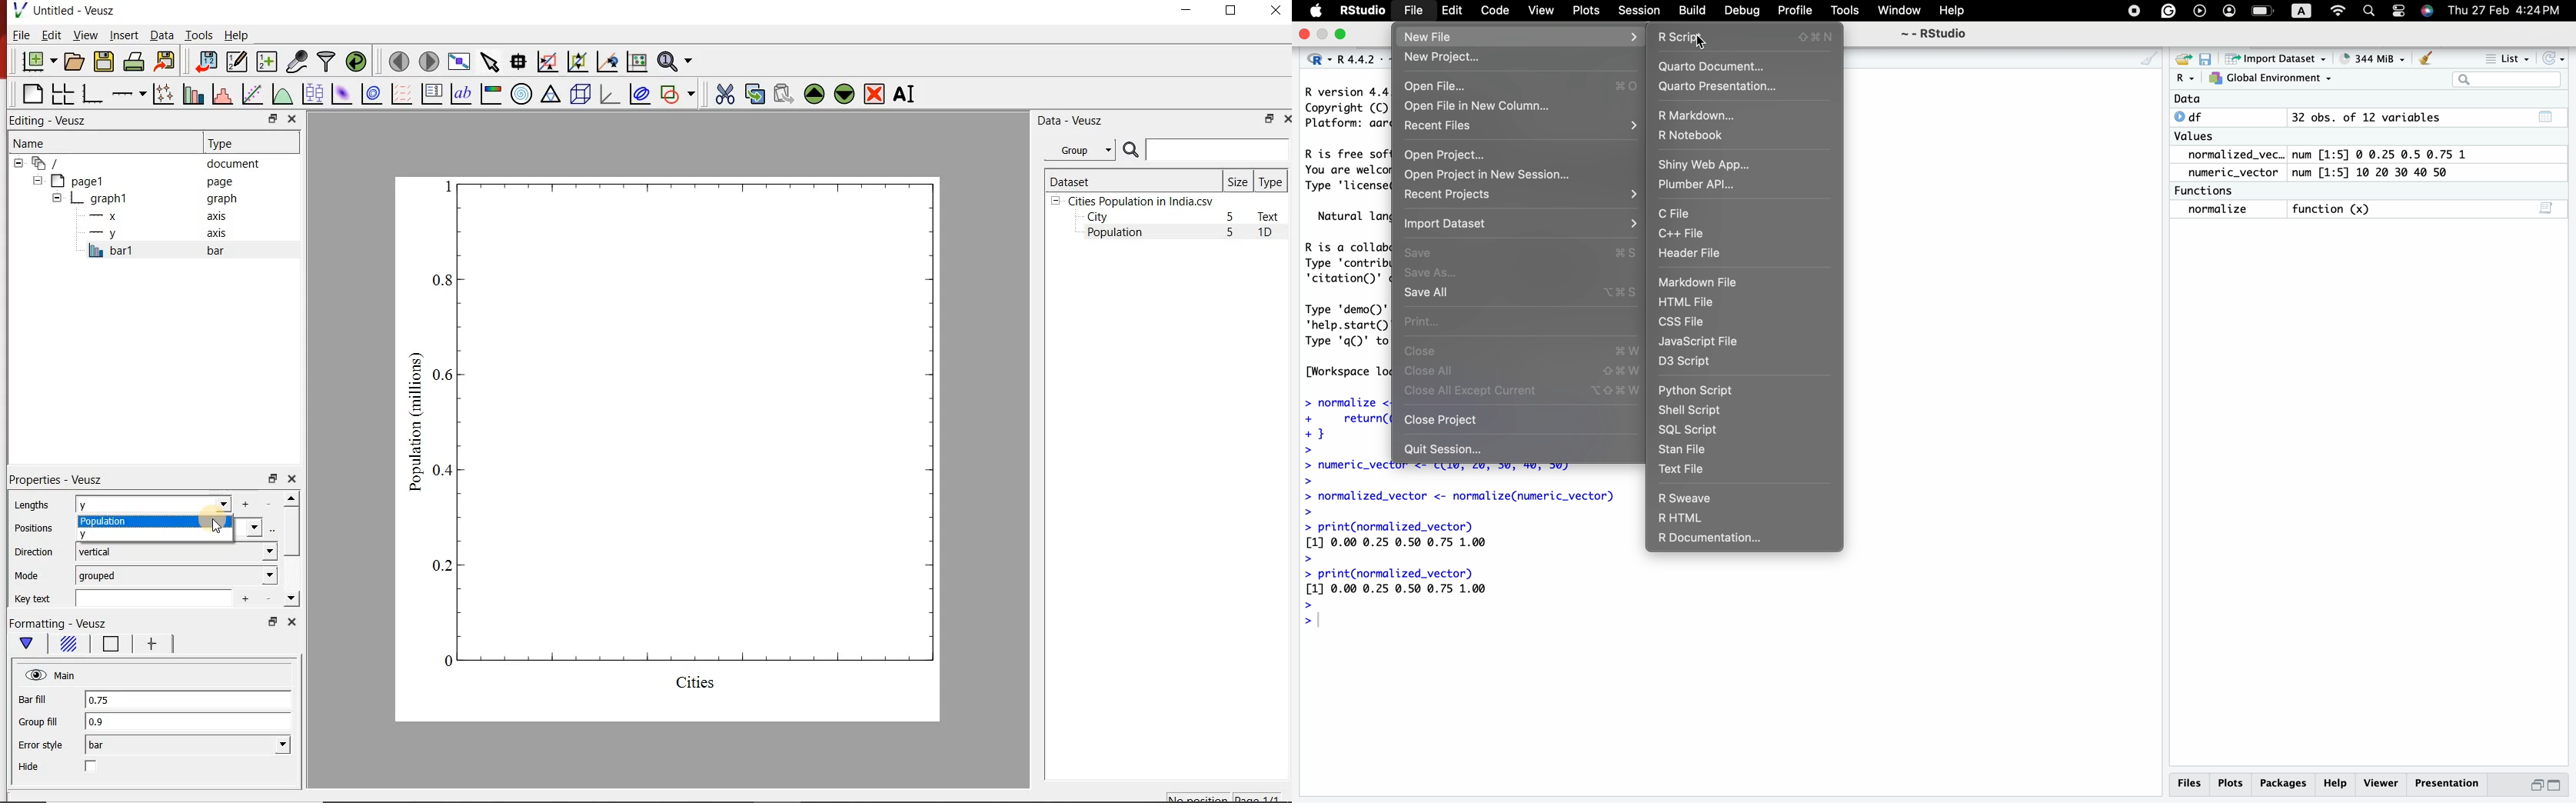 Image resolution: width=2576 pixels, height=812 pixels. What do you see at coordinates (2232, 785) in the screenshot?
I see `Plots` at bounding box center [2232, 785].